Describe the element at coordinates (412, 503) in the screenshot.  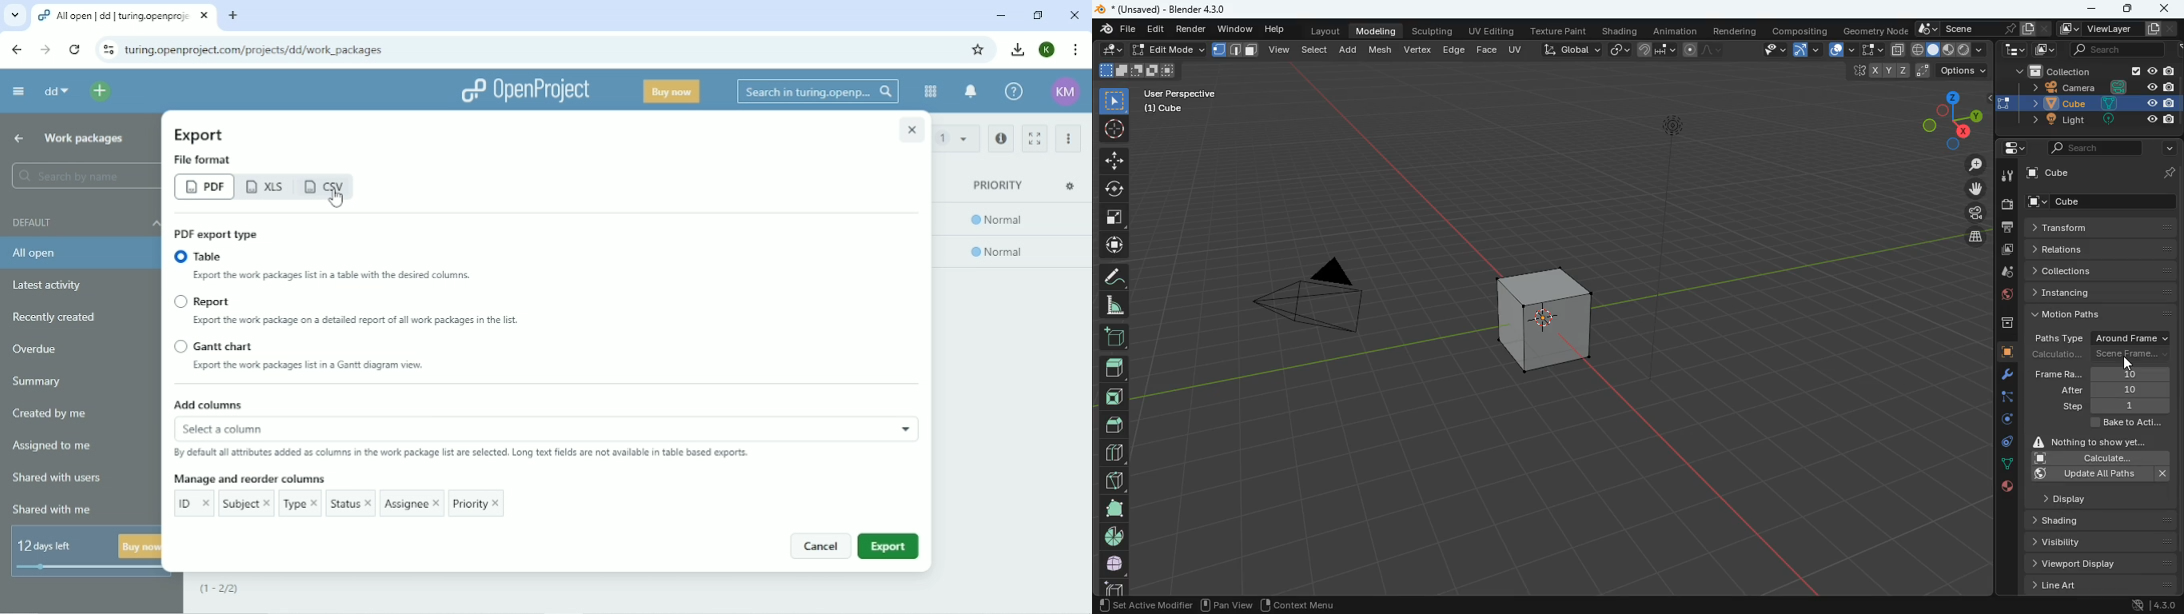
I see `Assignee` at that location.